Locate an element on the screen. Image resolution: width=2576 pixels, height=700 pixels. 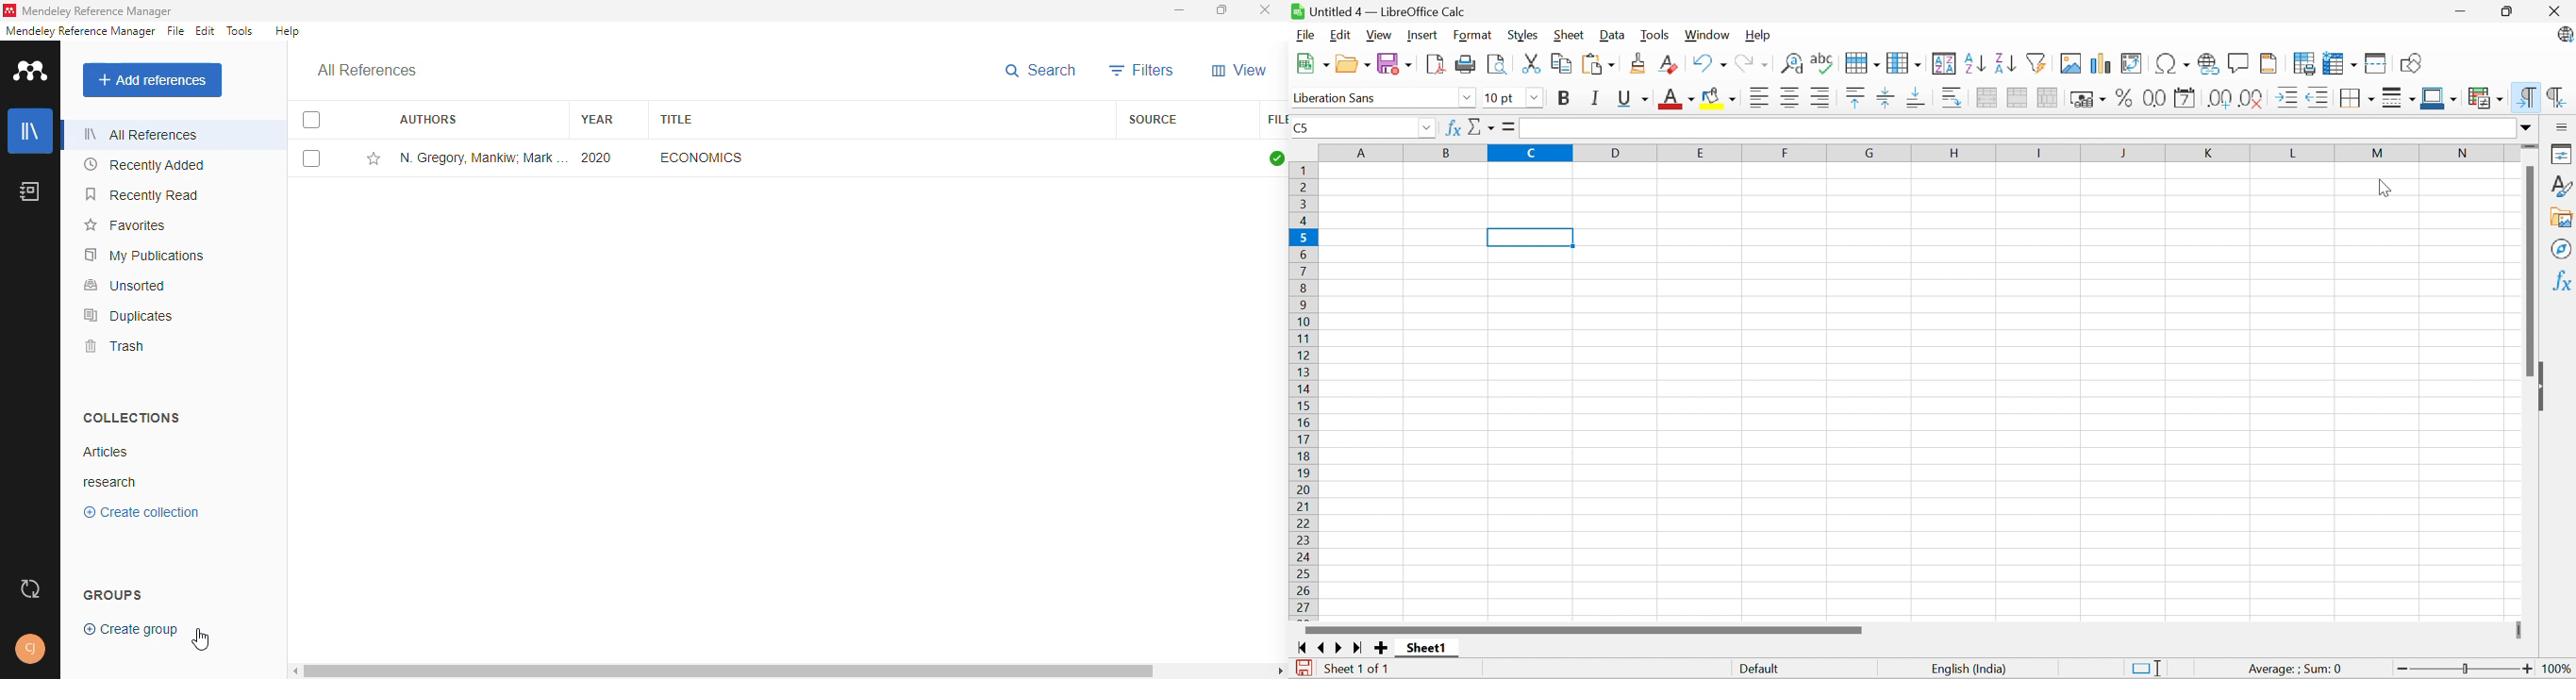
Standard selection. Click to change selection mode. is located at coordinates (2147, 668).